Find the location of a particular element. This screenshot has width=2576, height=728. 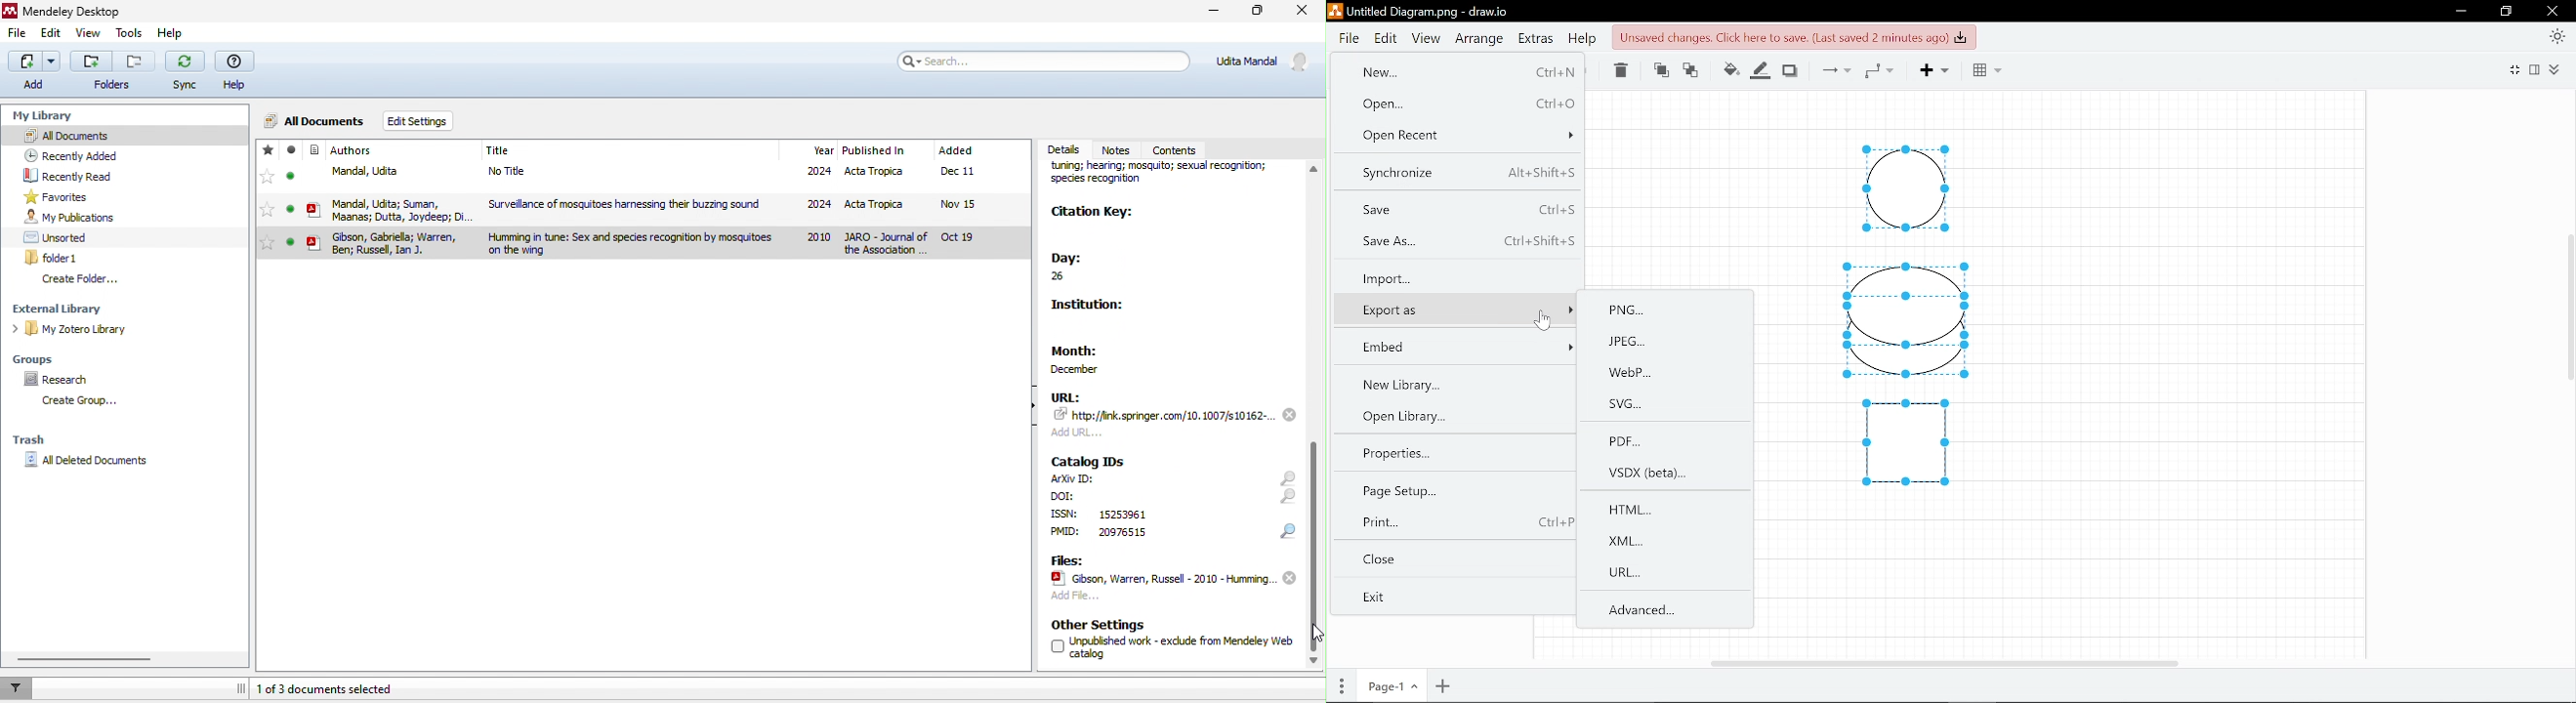

Appearence is located at coordinates (2557, 36).